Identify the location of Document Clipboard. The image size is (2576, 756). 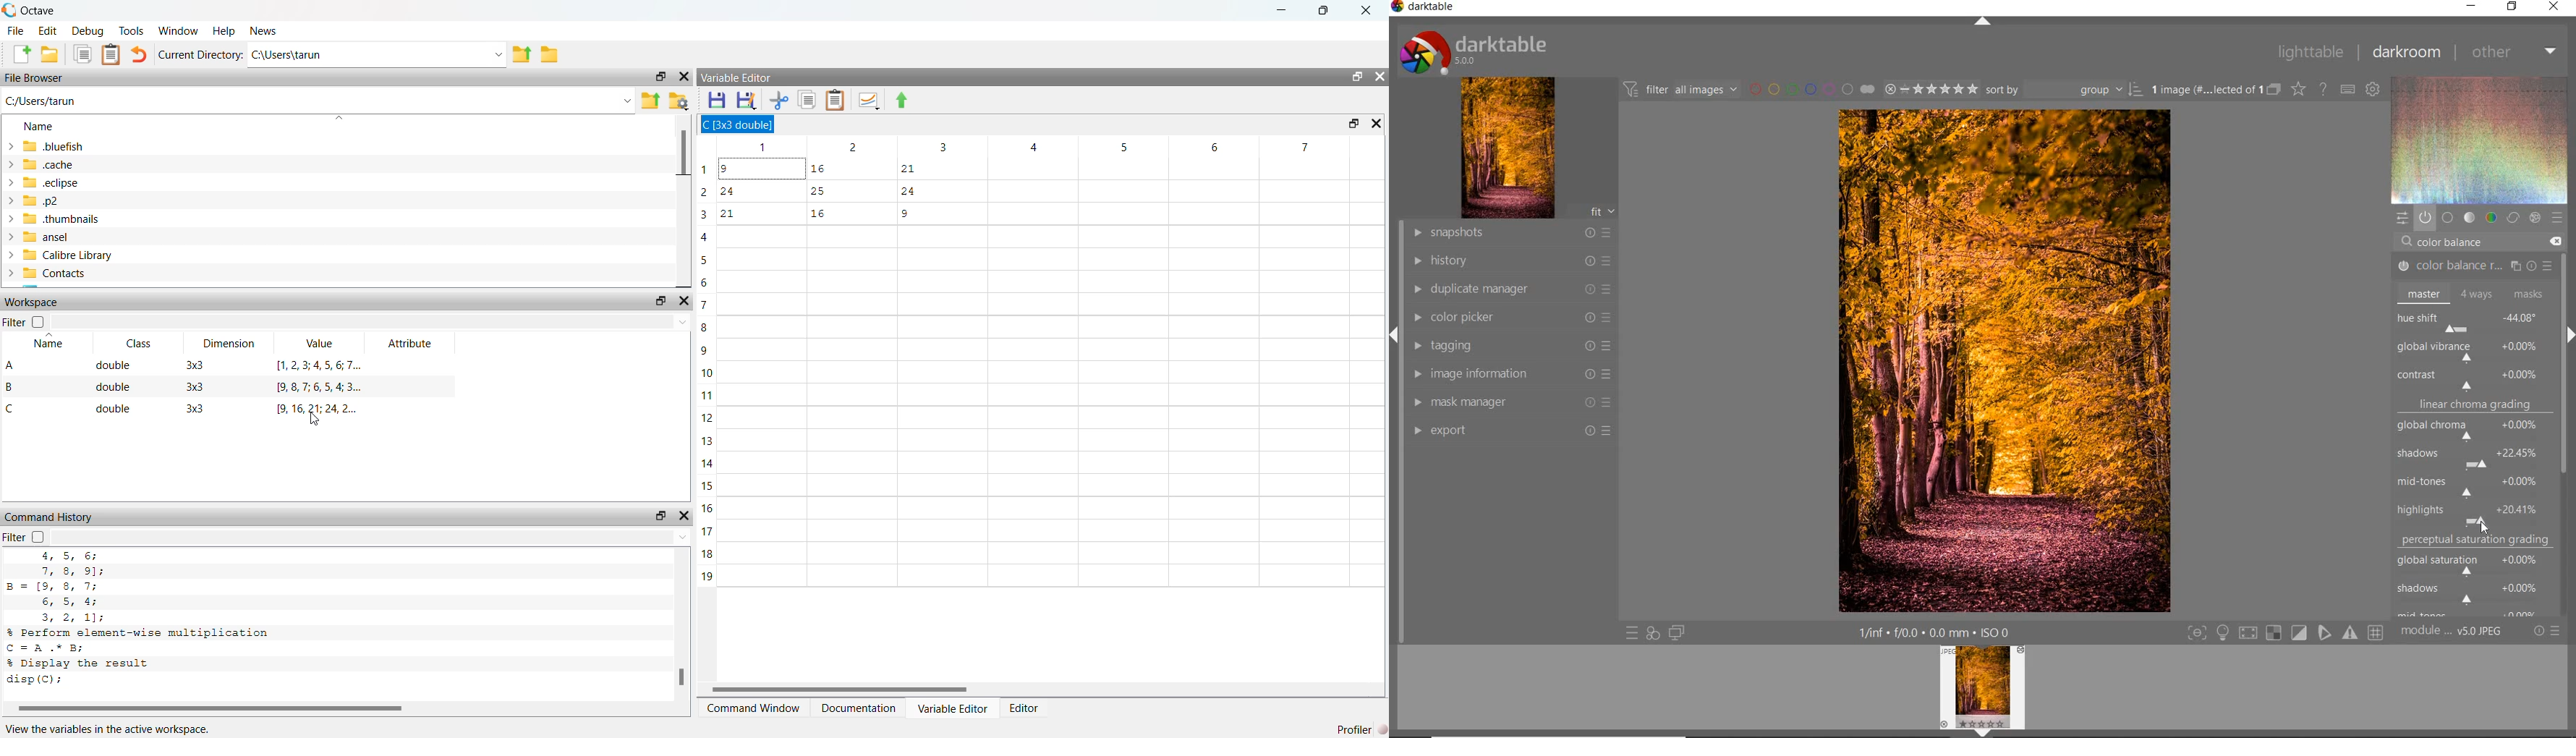
(112, 54).